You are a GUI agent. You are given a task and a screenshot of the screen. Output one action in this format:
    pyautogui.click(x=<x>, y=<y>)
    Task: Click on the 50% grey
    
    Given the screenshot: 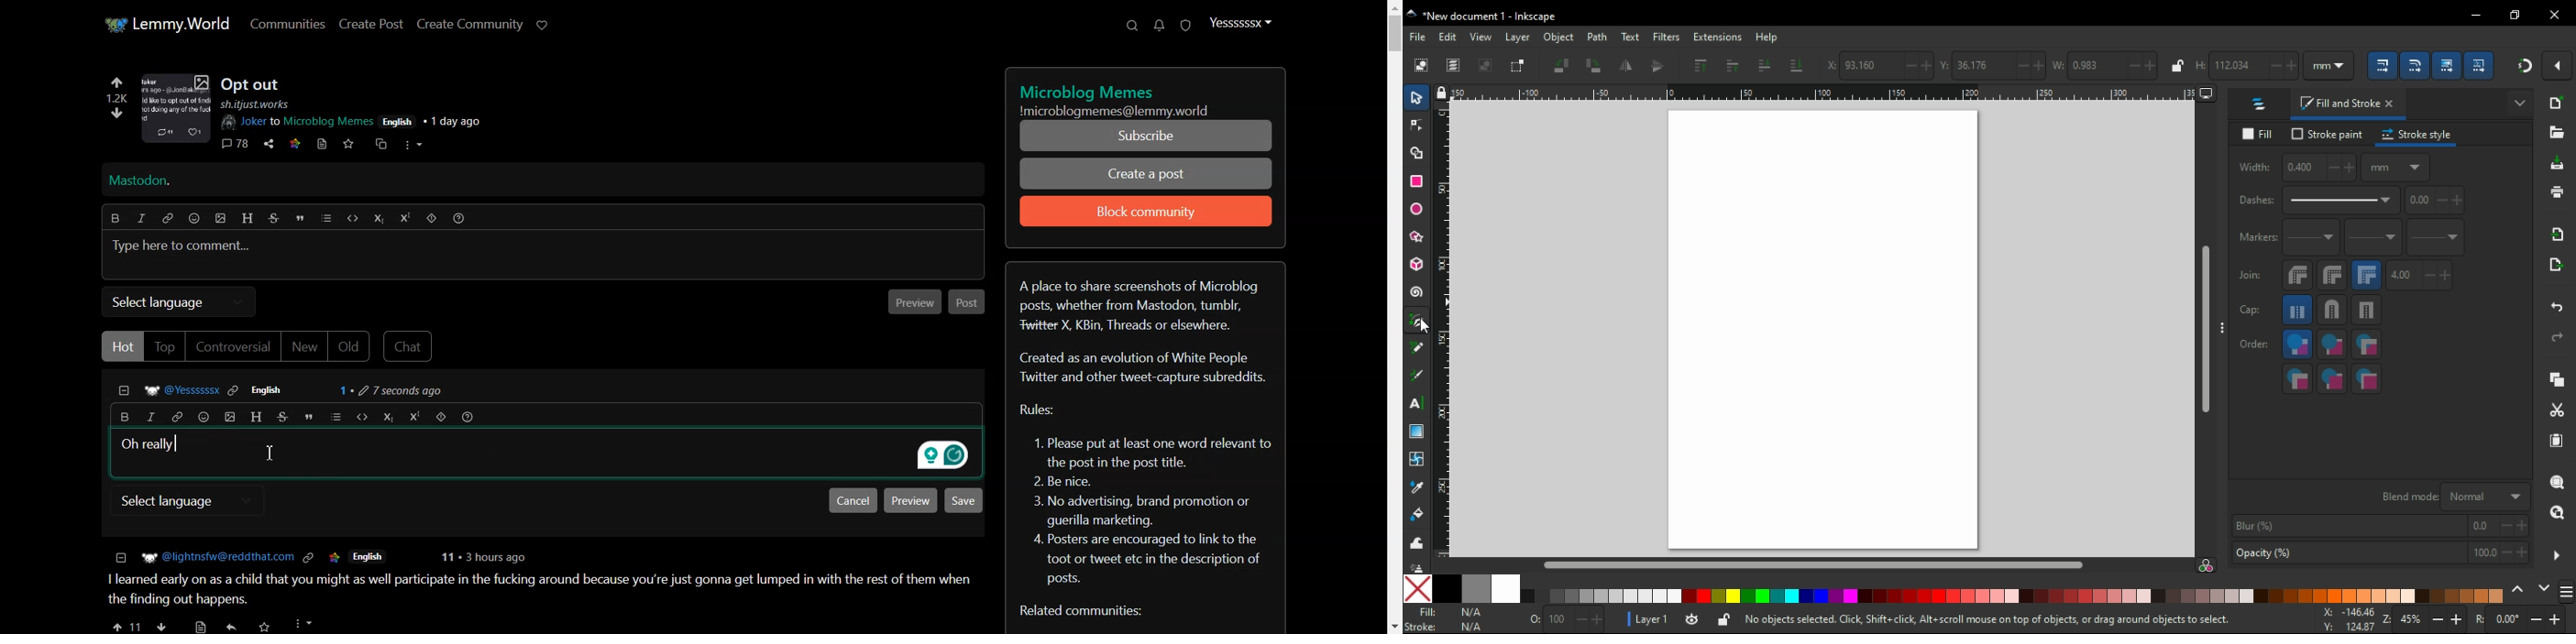 What is the action you would take?
    pyautogui.click(x=1475, y=588)
    